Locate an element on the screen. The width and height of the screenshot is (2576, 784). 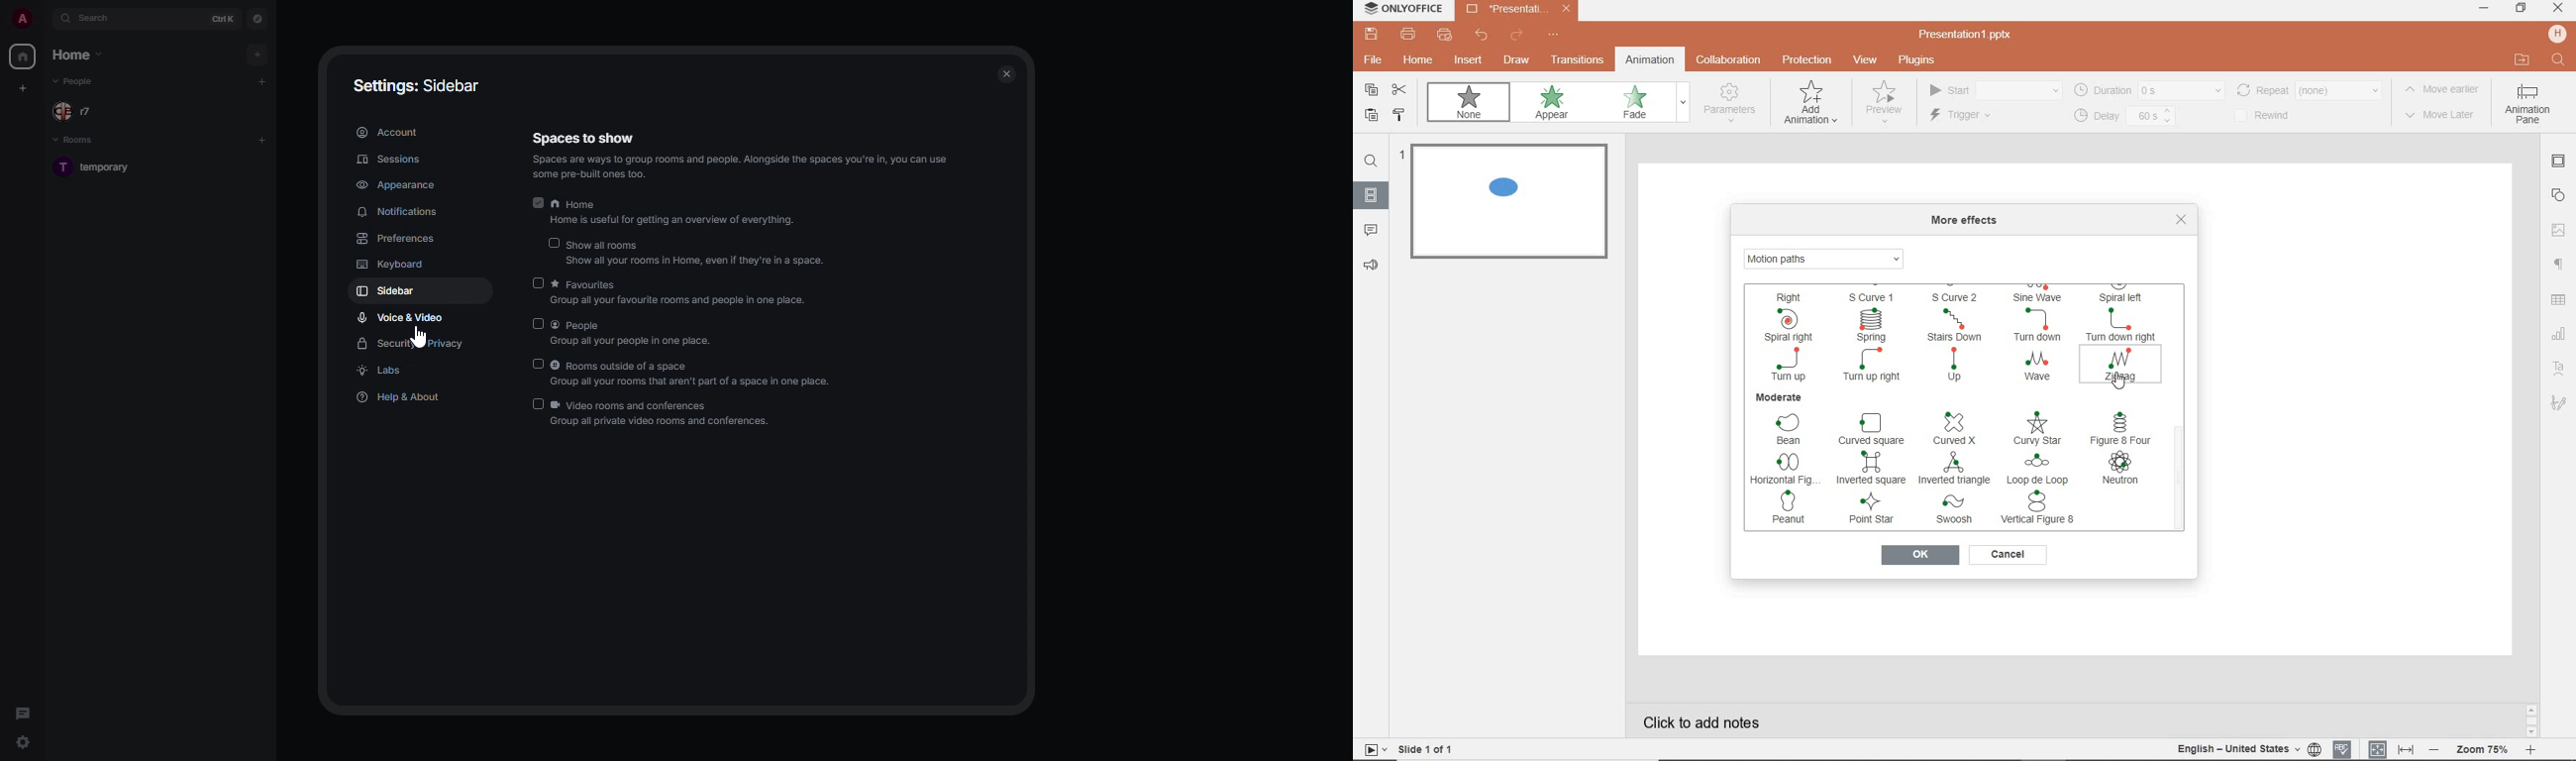
profile is located at coordinates (2556, 34).